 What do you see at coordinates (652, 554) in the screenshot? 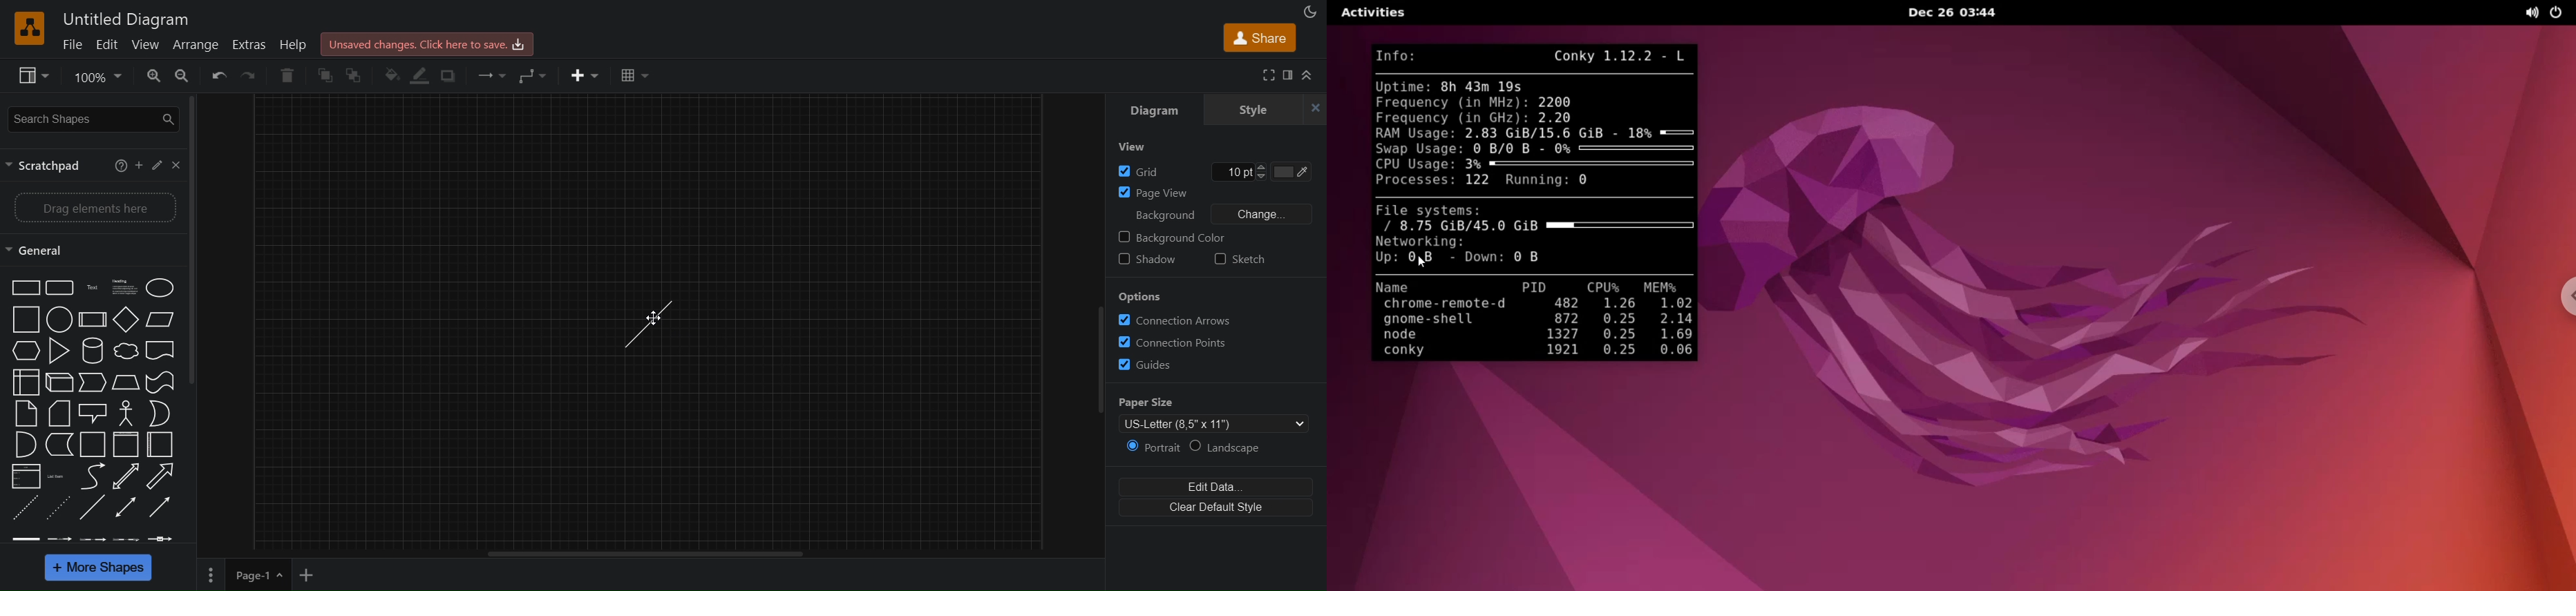
I see `horizontal scroll bar` at bounding box center [652, 554].